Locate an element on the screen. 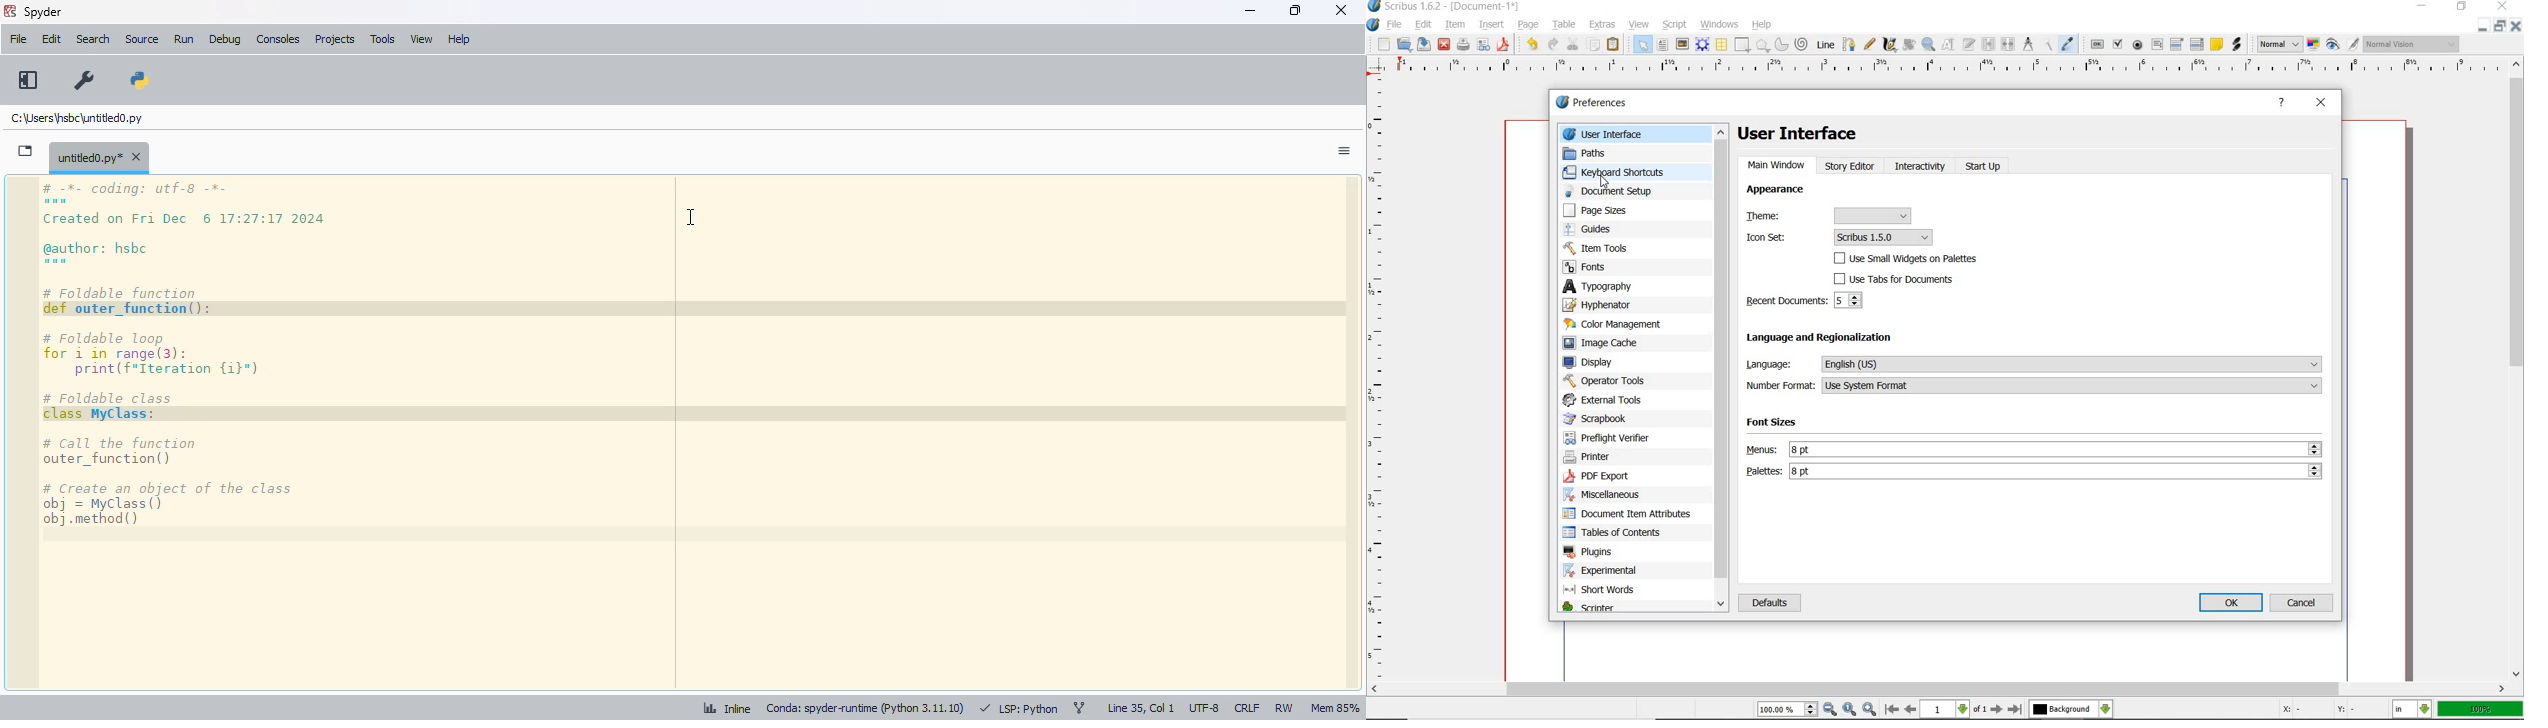  pdf text field is located at coordinates (2157, 46).